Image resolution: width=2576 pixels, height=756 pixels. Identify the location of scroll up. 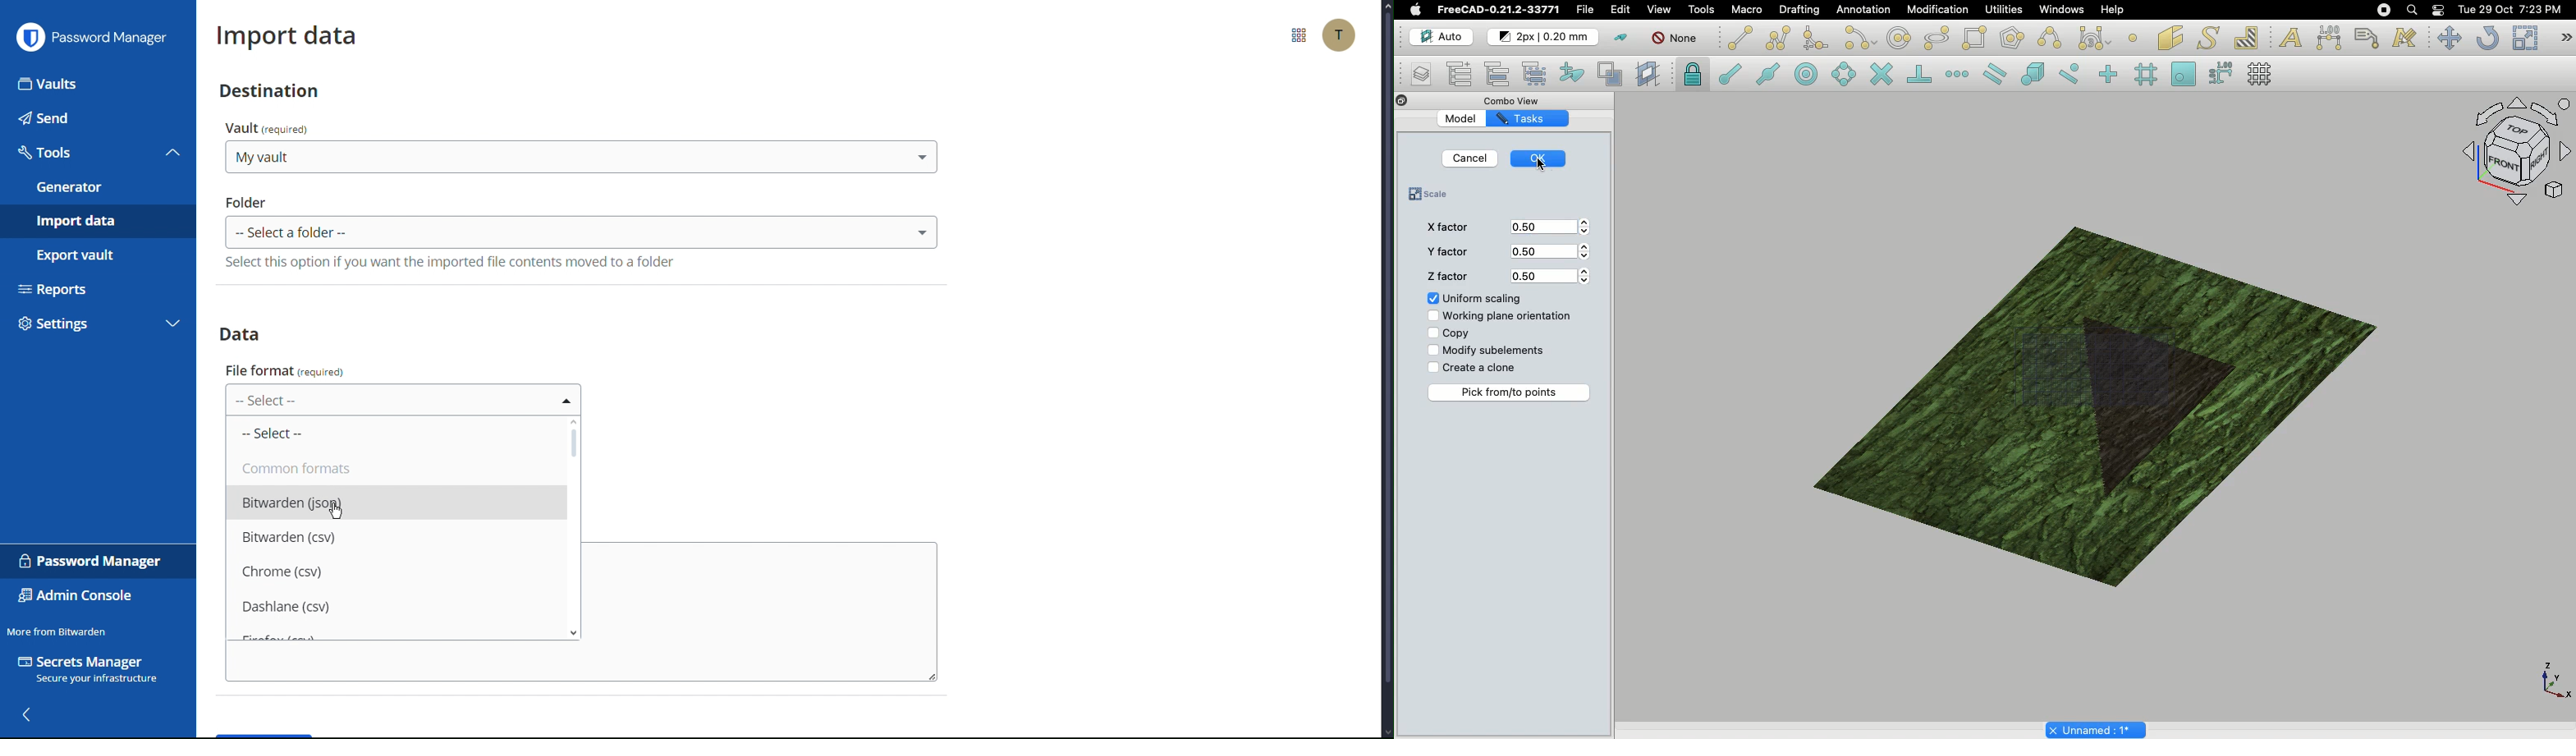
(576, 422).